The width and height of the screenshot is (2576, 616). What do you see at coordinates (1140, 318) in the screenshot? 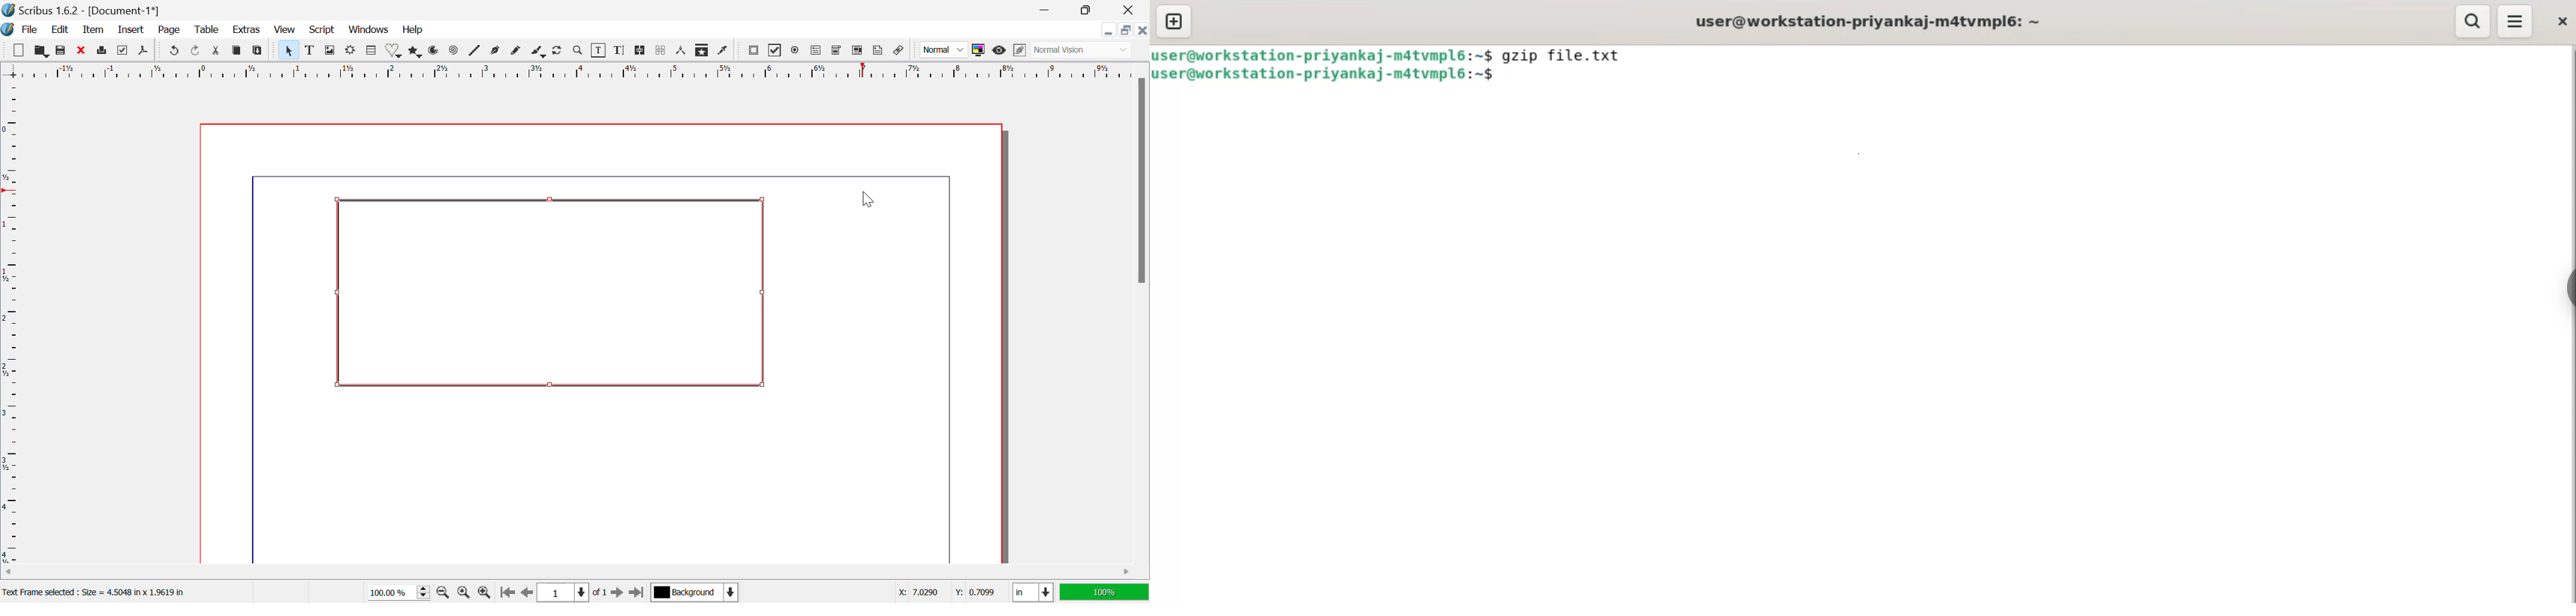
I see `Vertical Scroll Bar` at bounding box center [1140, 318].